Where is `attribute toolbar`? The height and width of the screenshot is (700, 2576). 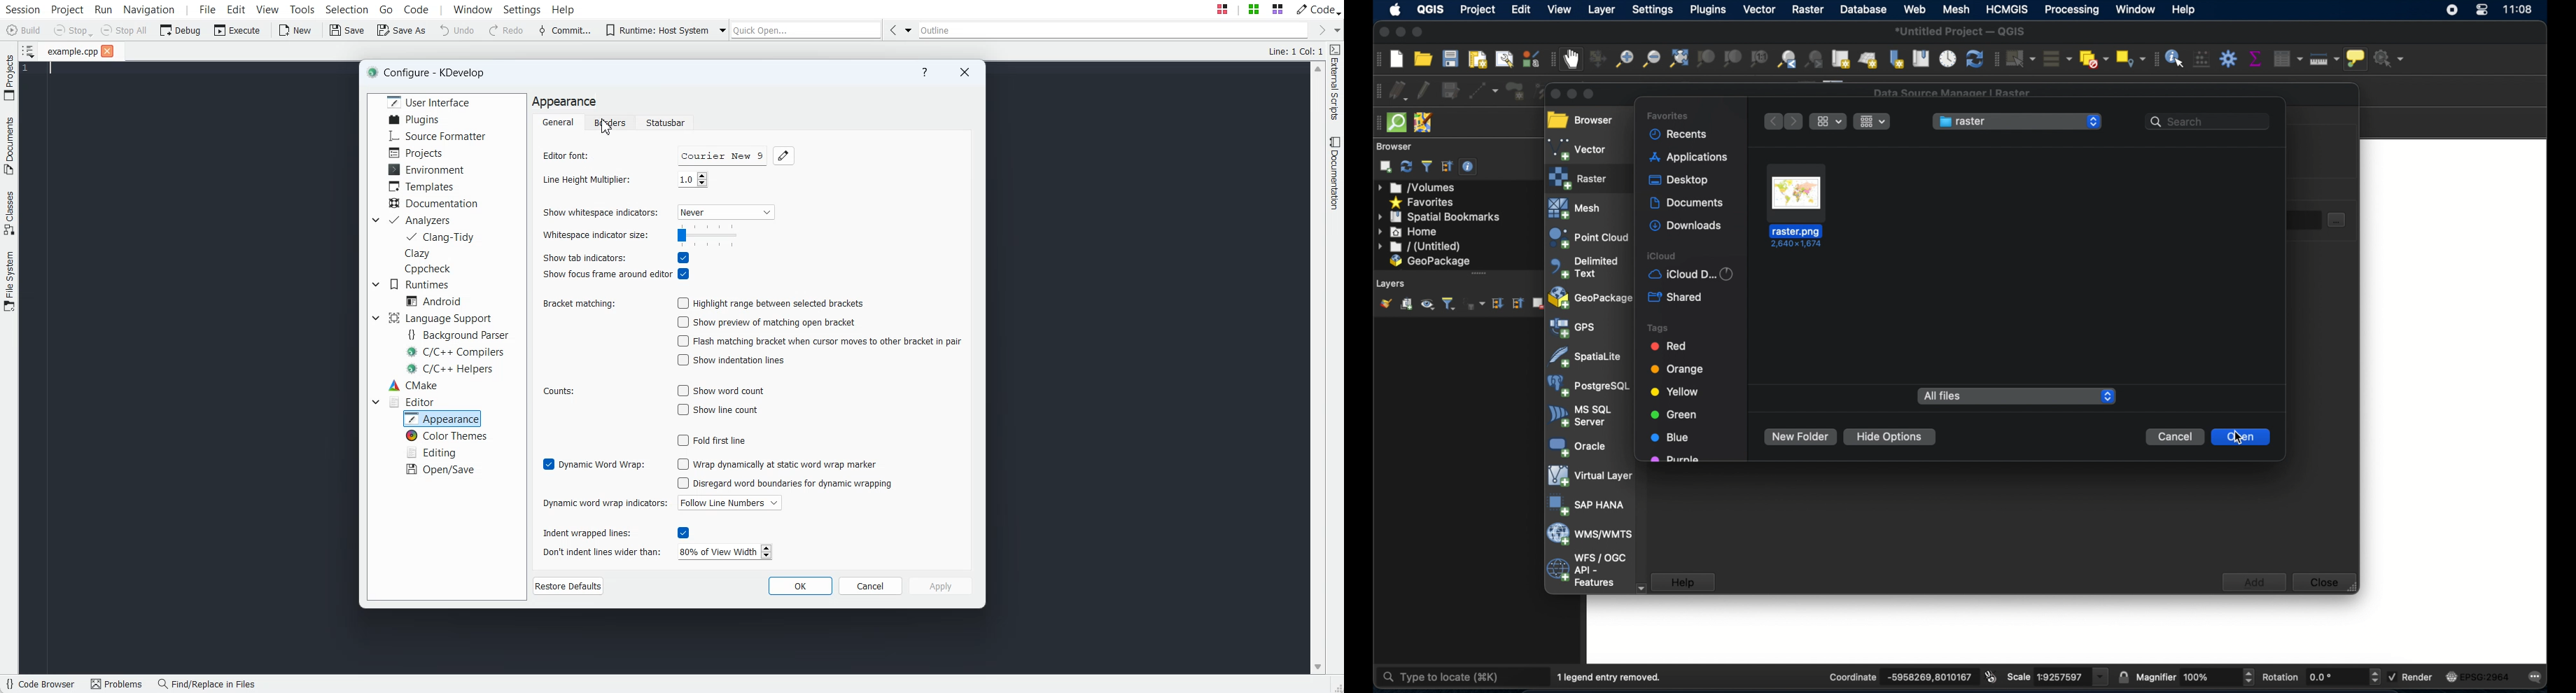 attribute toolbar is located at coordinates (2154, 59).